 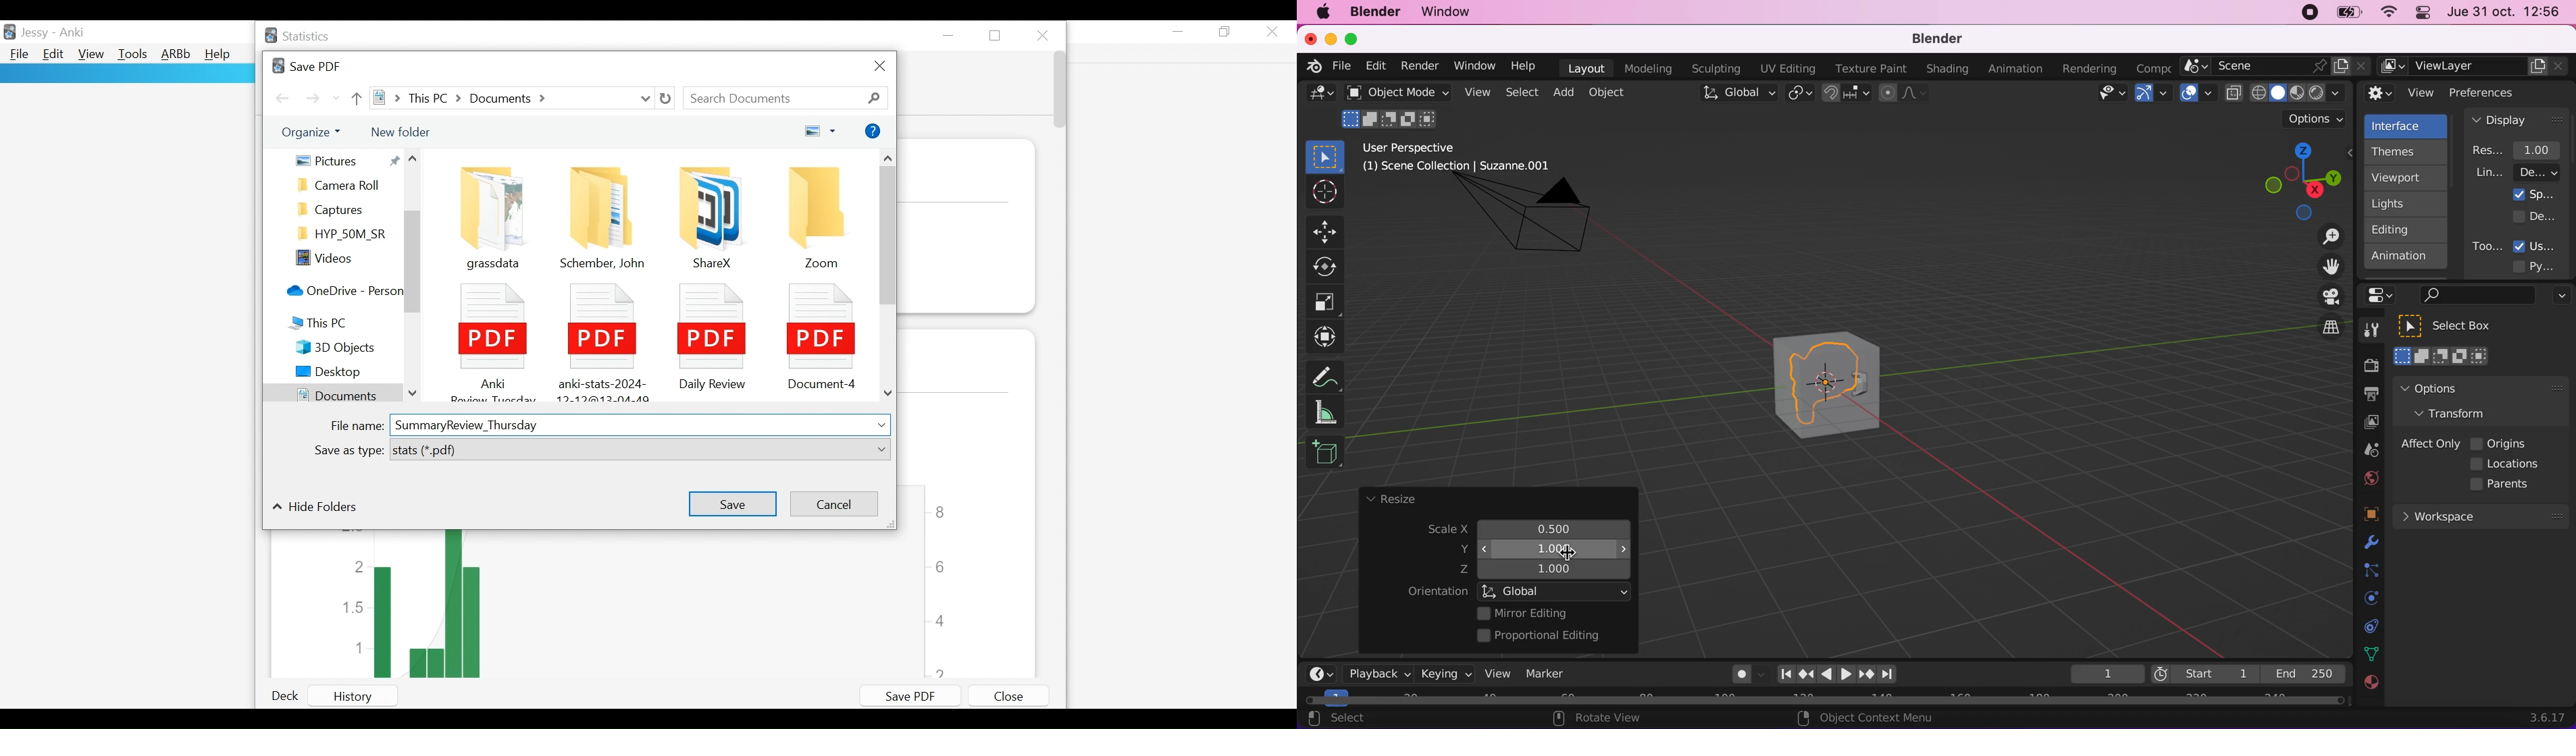 I want to click on 3D Objects, so click(x=345, y=348).